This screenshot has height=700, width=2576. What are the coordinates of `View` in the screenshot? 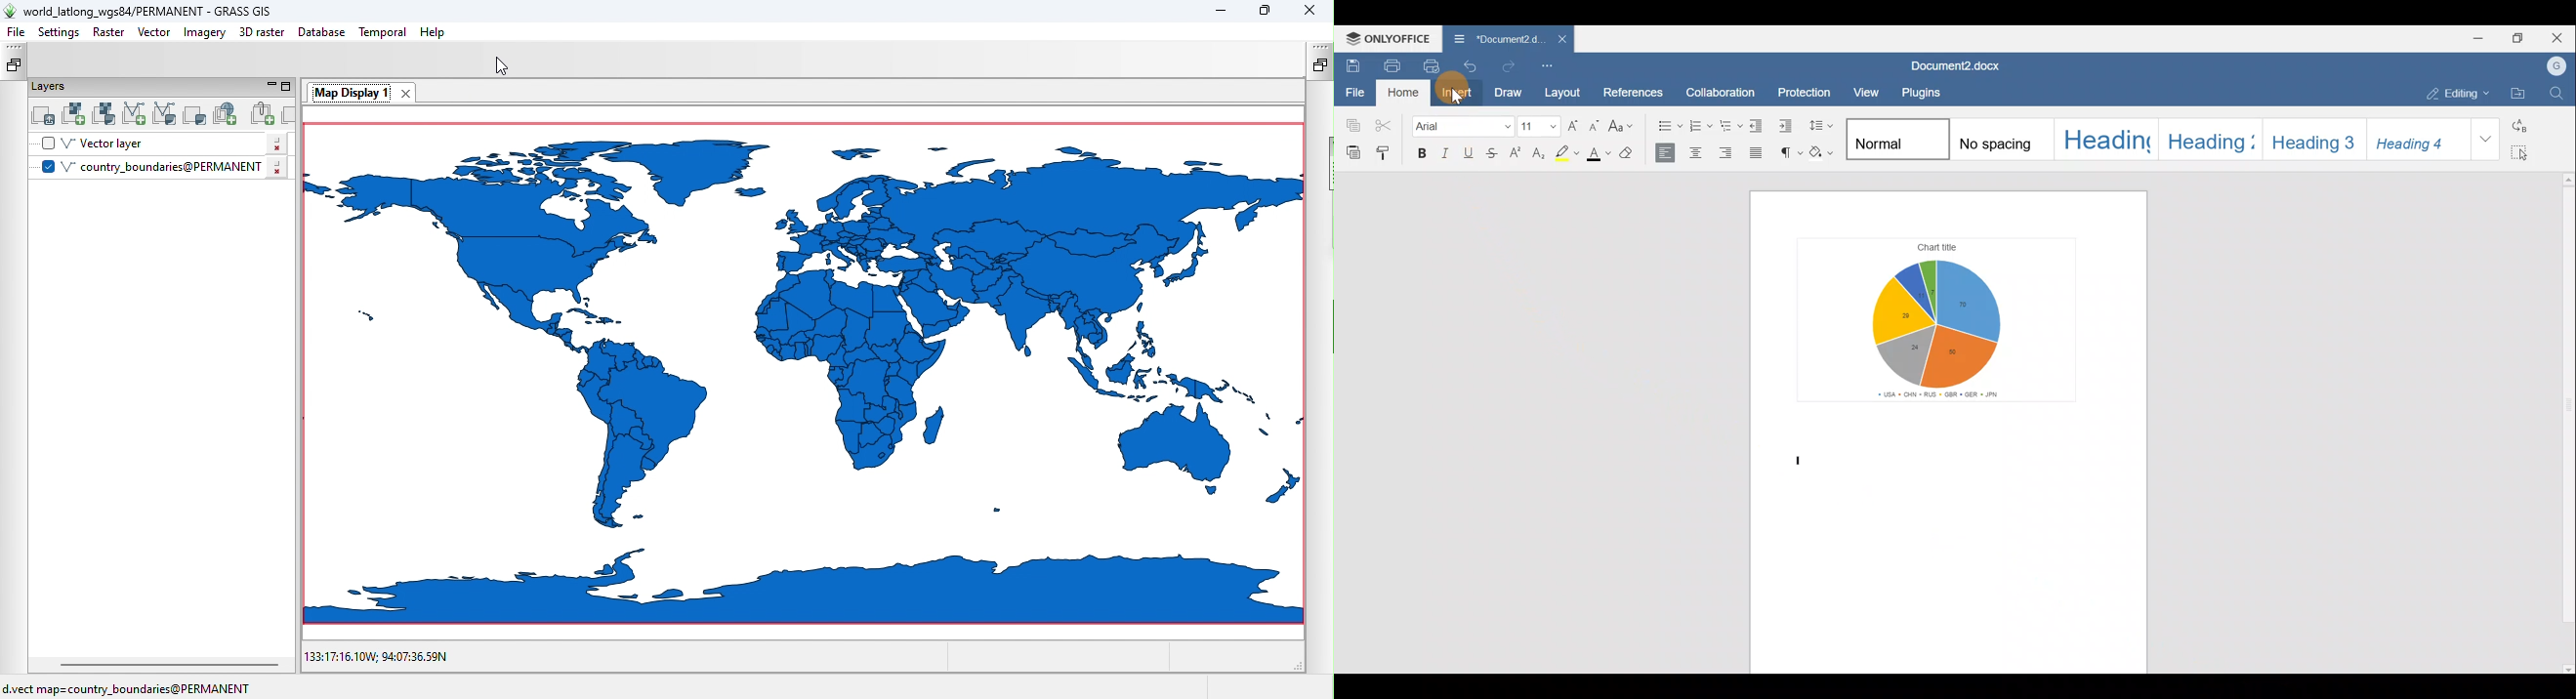 It's located at (1862, 93).